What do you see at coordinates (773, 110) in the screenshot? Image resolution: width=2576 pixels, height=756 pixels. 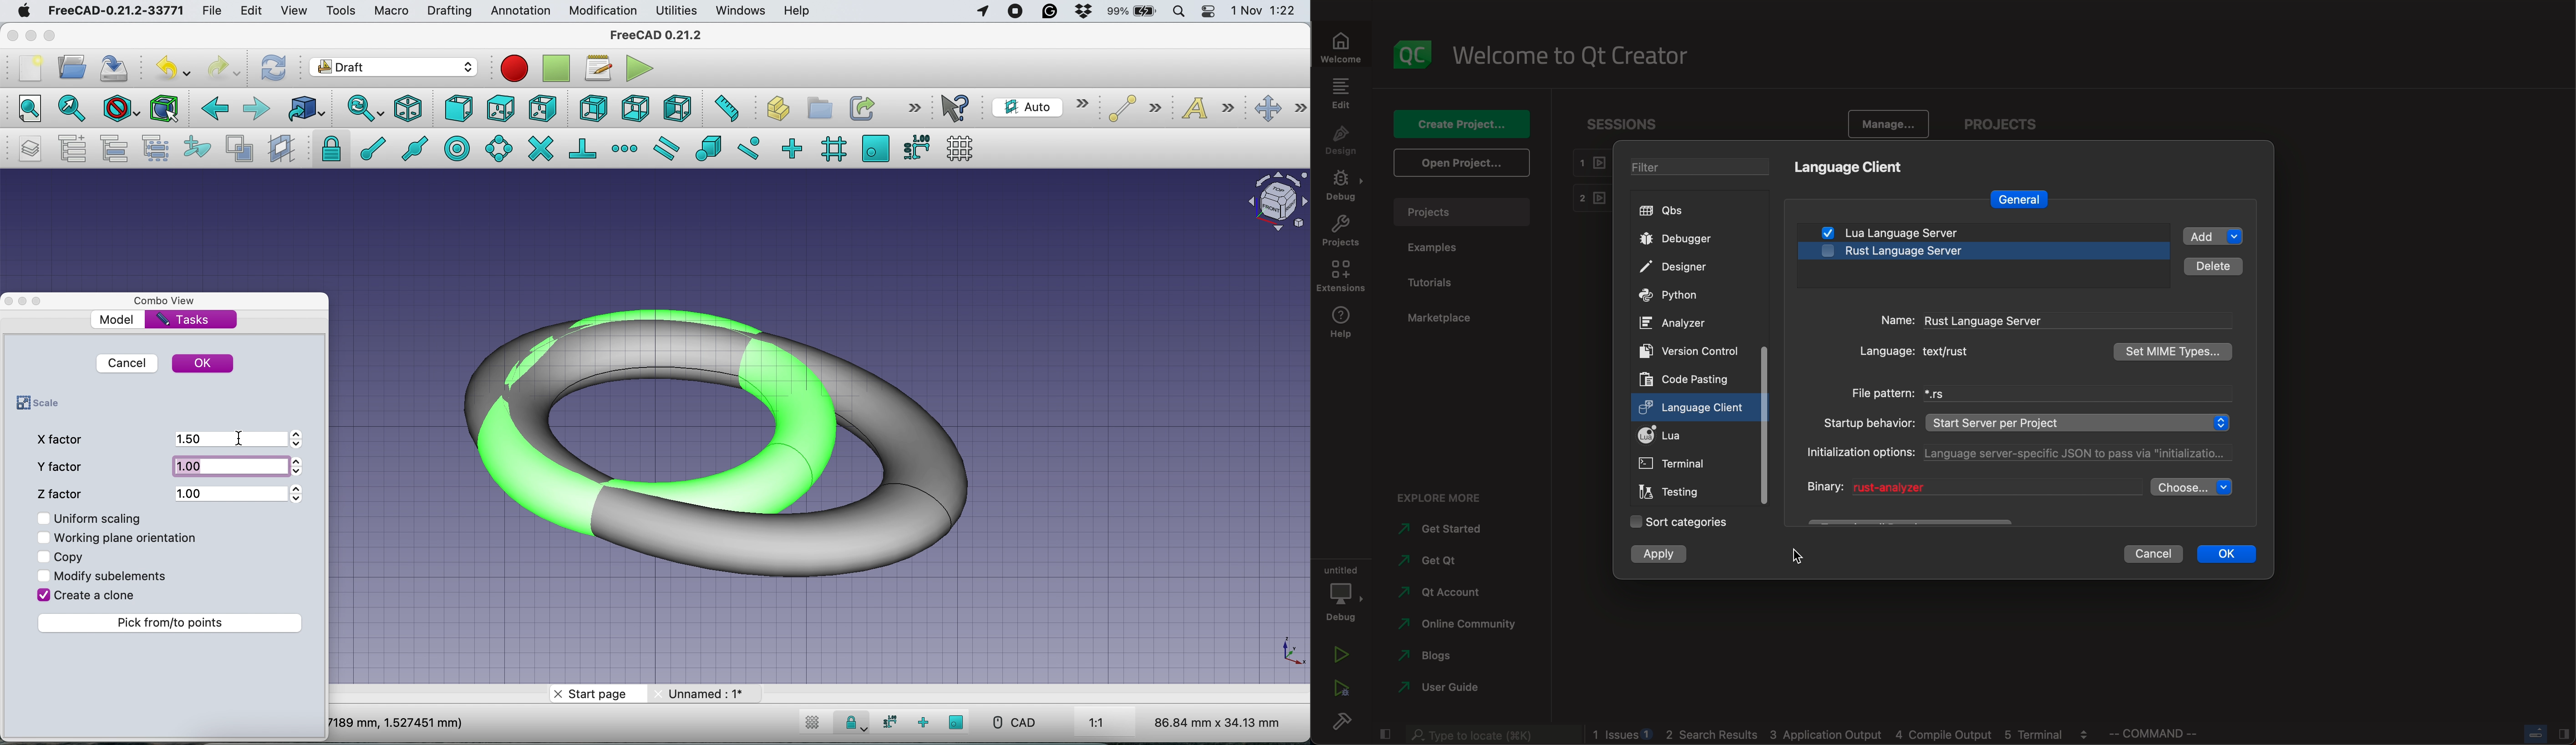 I see `create part` at bounding box center [773, 110].